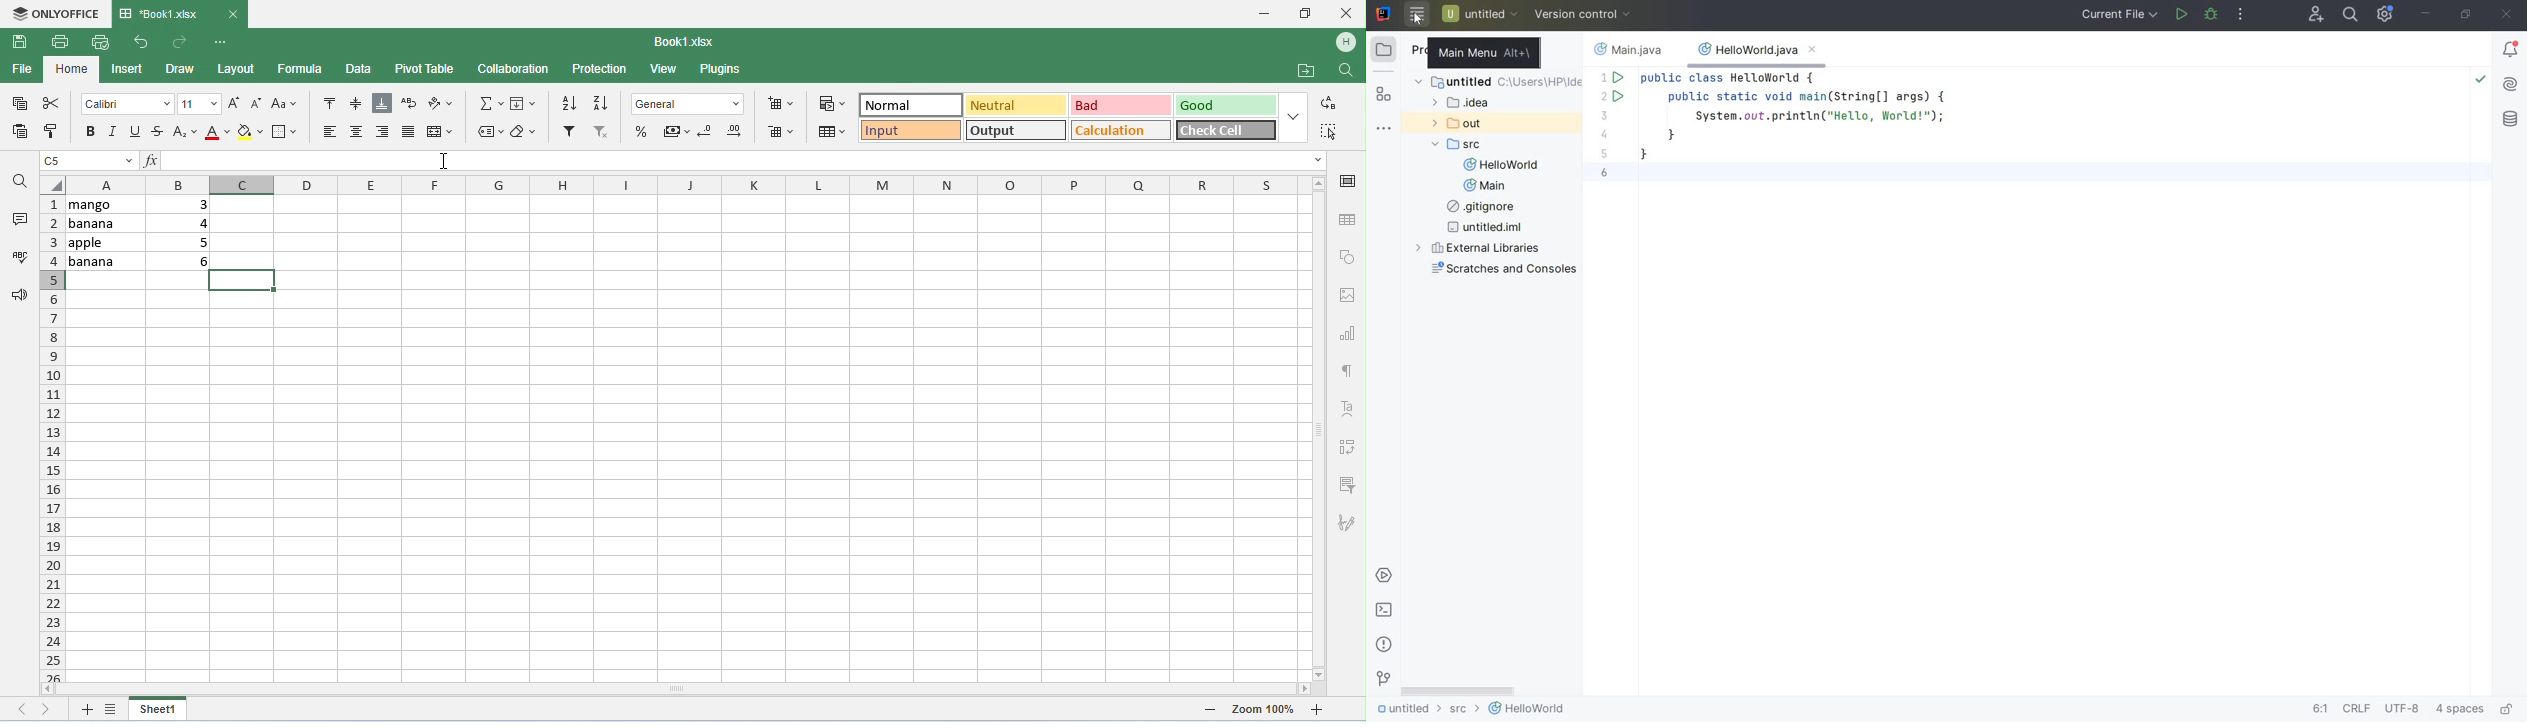 This screenshot has width=2548, height=728. What do you see at coordinates (133, 131) in the screenshot?
I see `underline` at bounding box center [133, 131].